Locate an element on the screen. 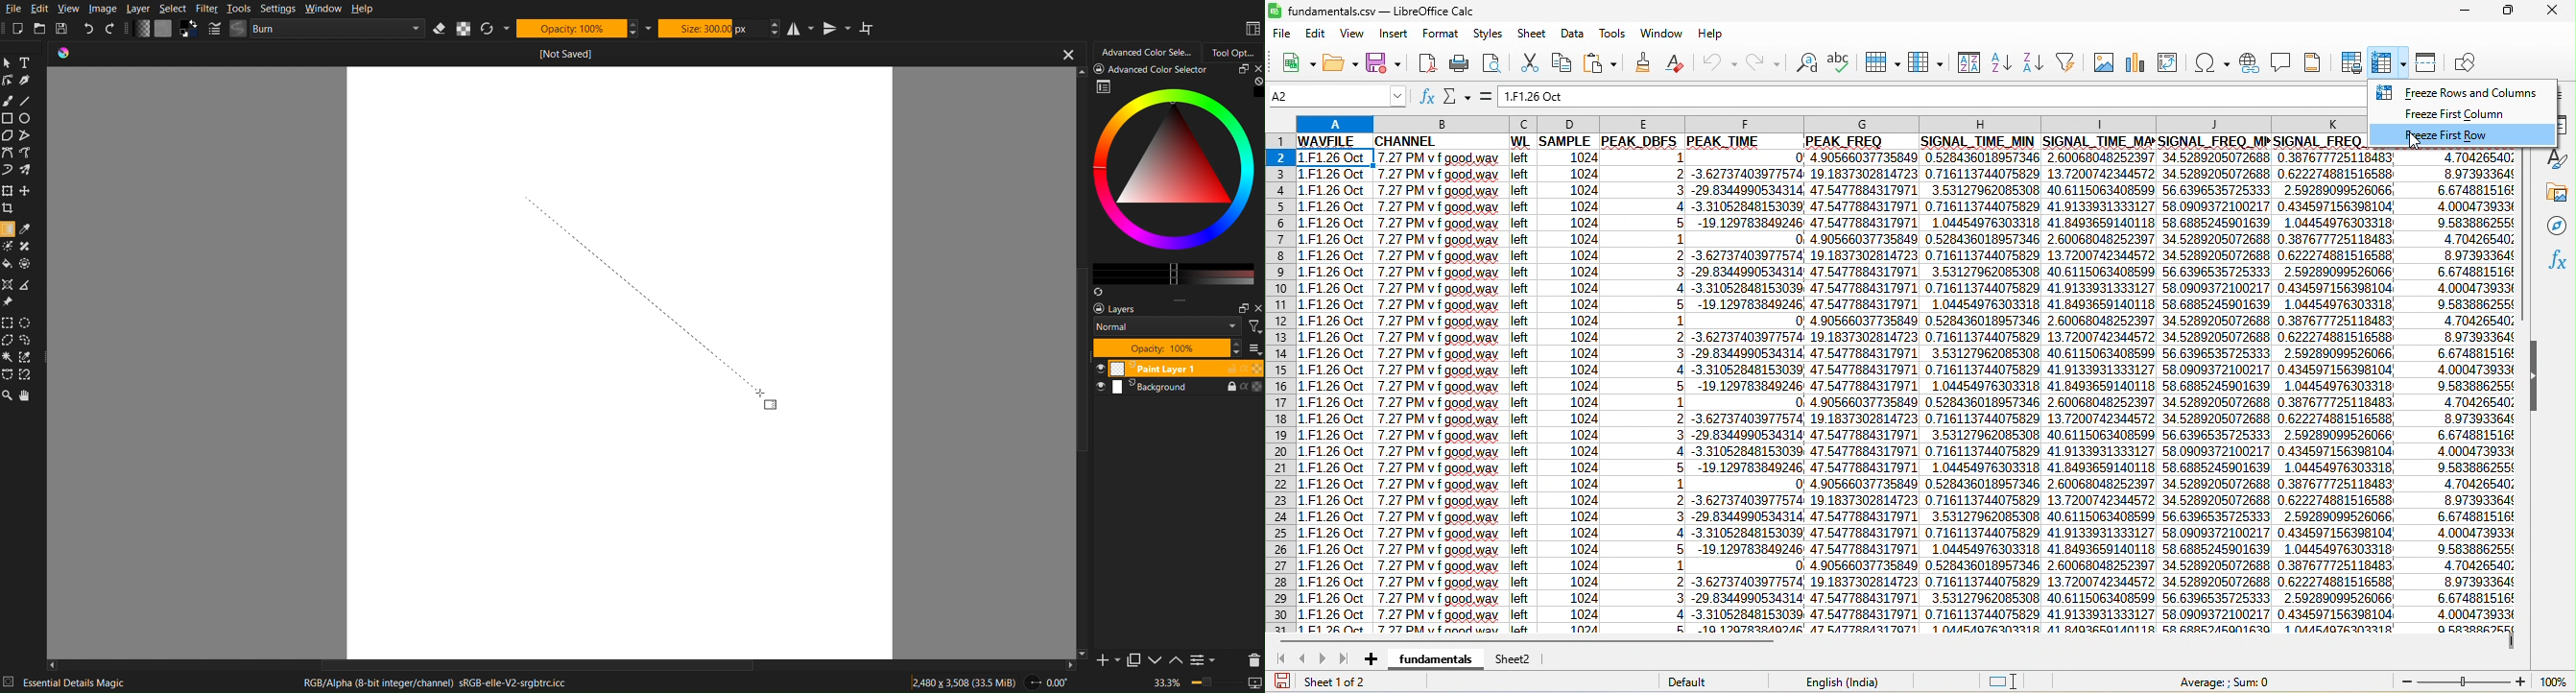 Image resolution: width=2576 pixels, height=700 pixels. zoom is located at coordinates (2479, 681).